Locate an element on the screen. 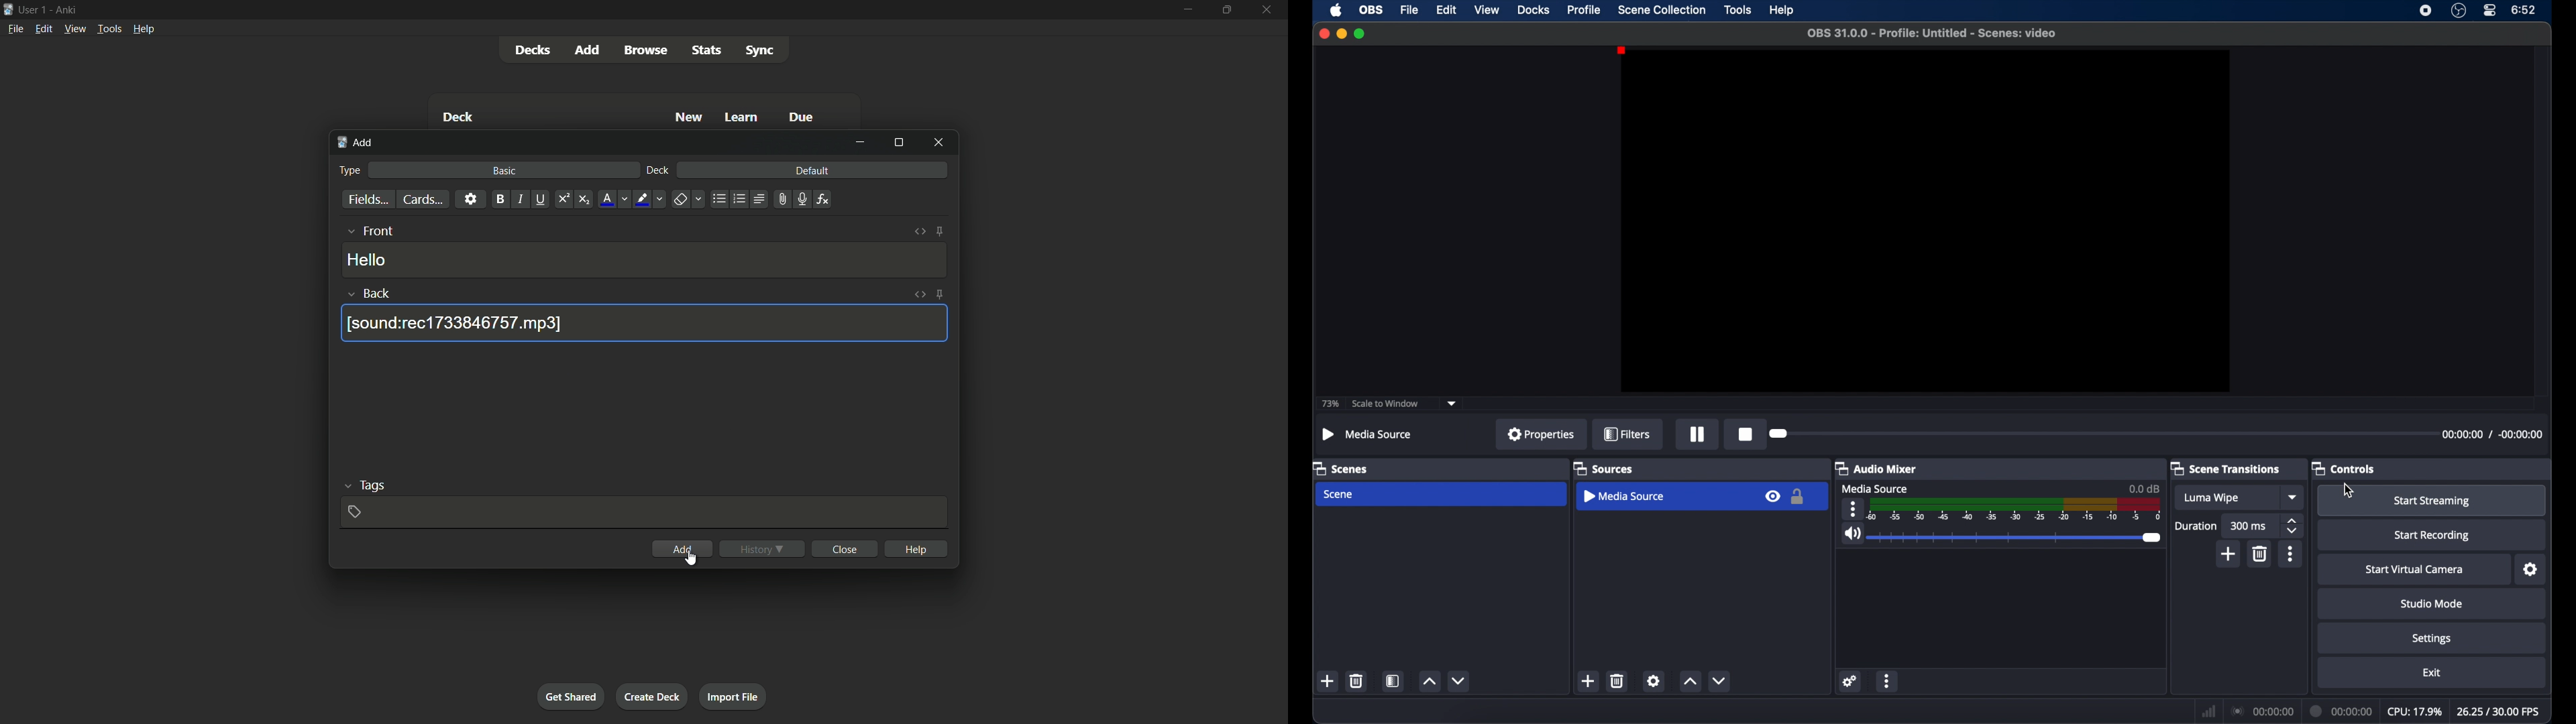  help menu is located at coordinates (144, 29).